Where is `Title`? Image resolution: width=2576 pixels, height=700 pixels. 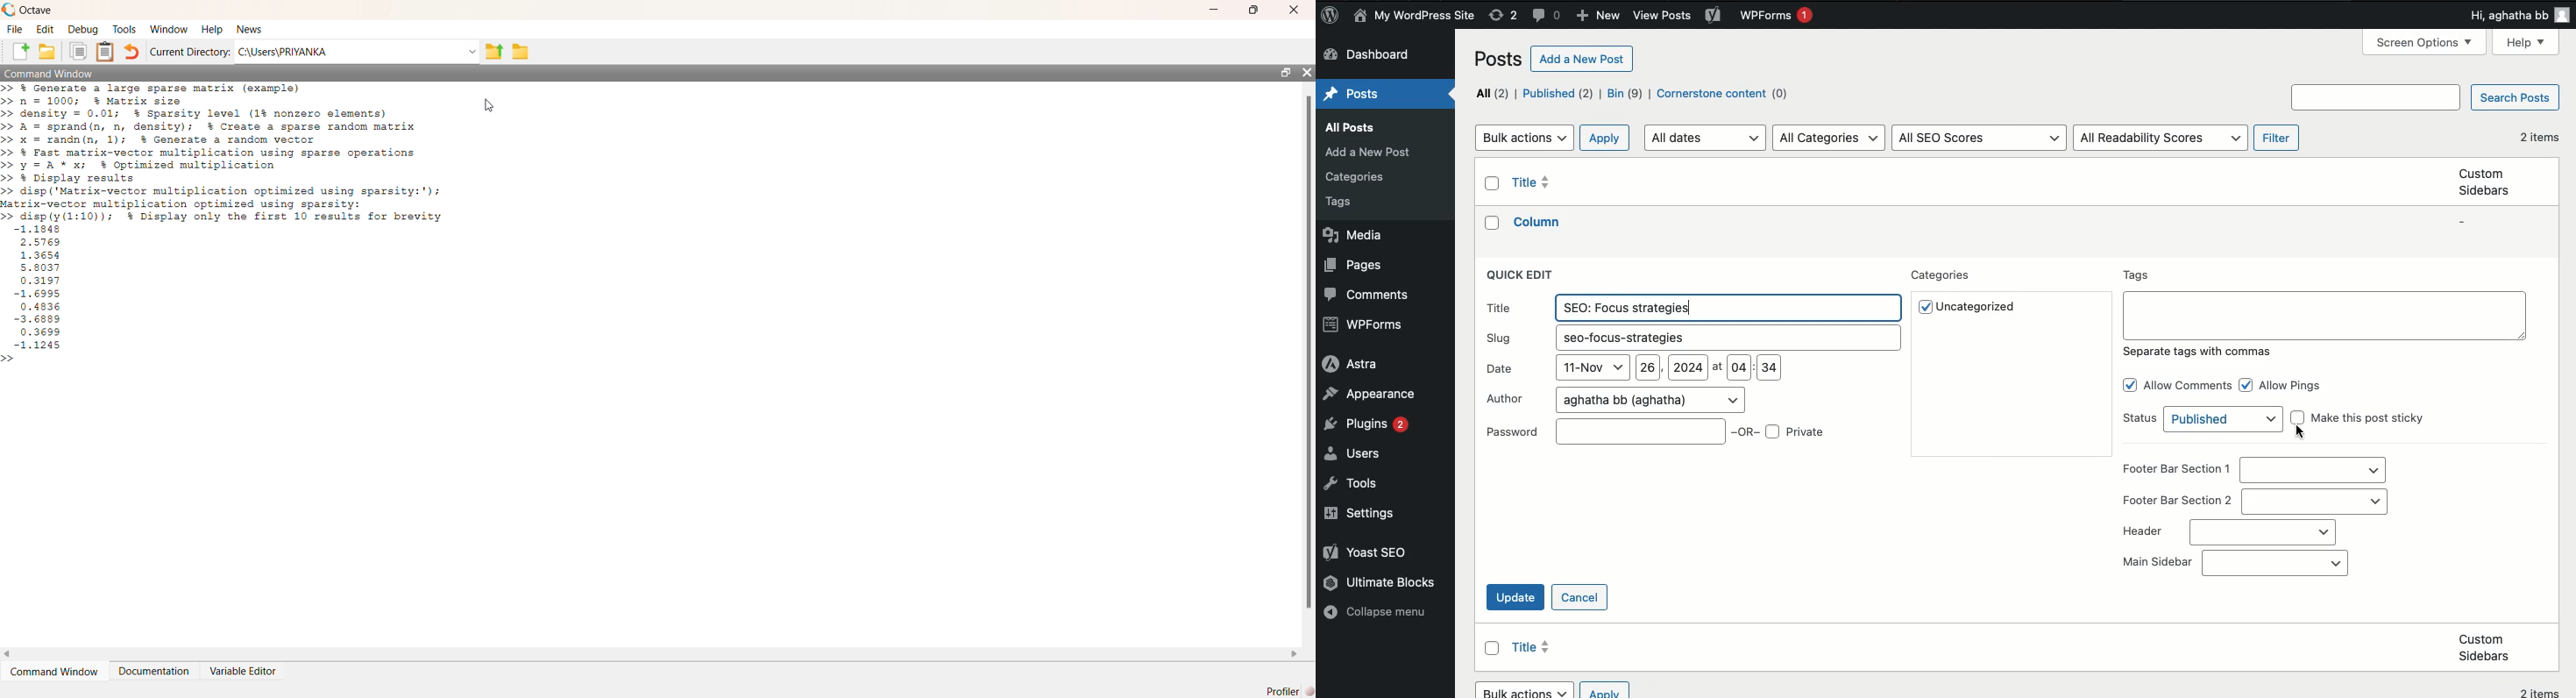
Title is located at coordinates (1500, 307).